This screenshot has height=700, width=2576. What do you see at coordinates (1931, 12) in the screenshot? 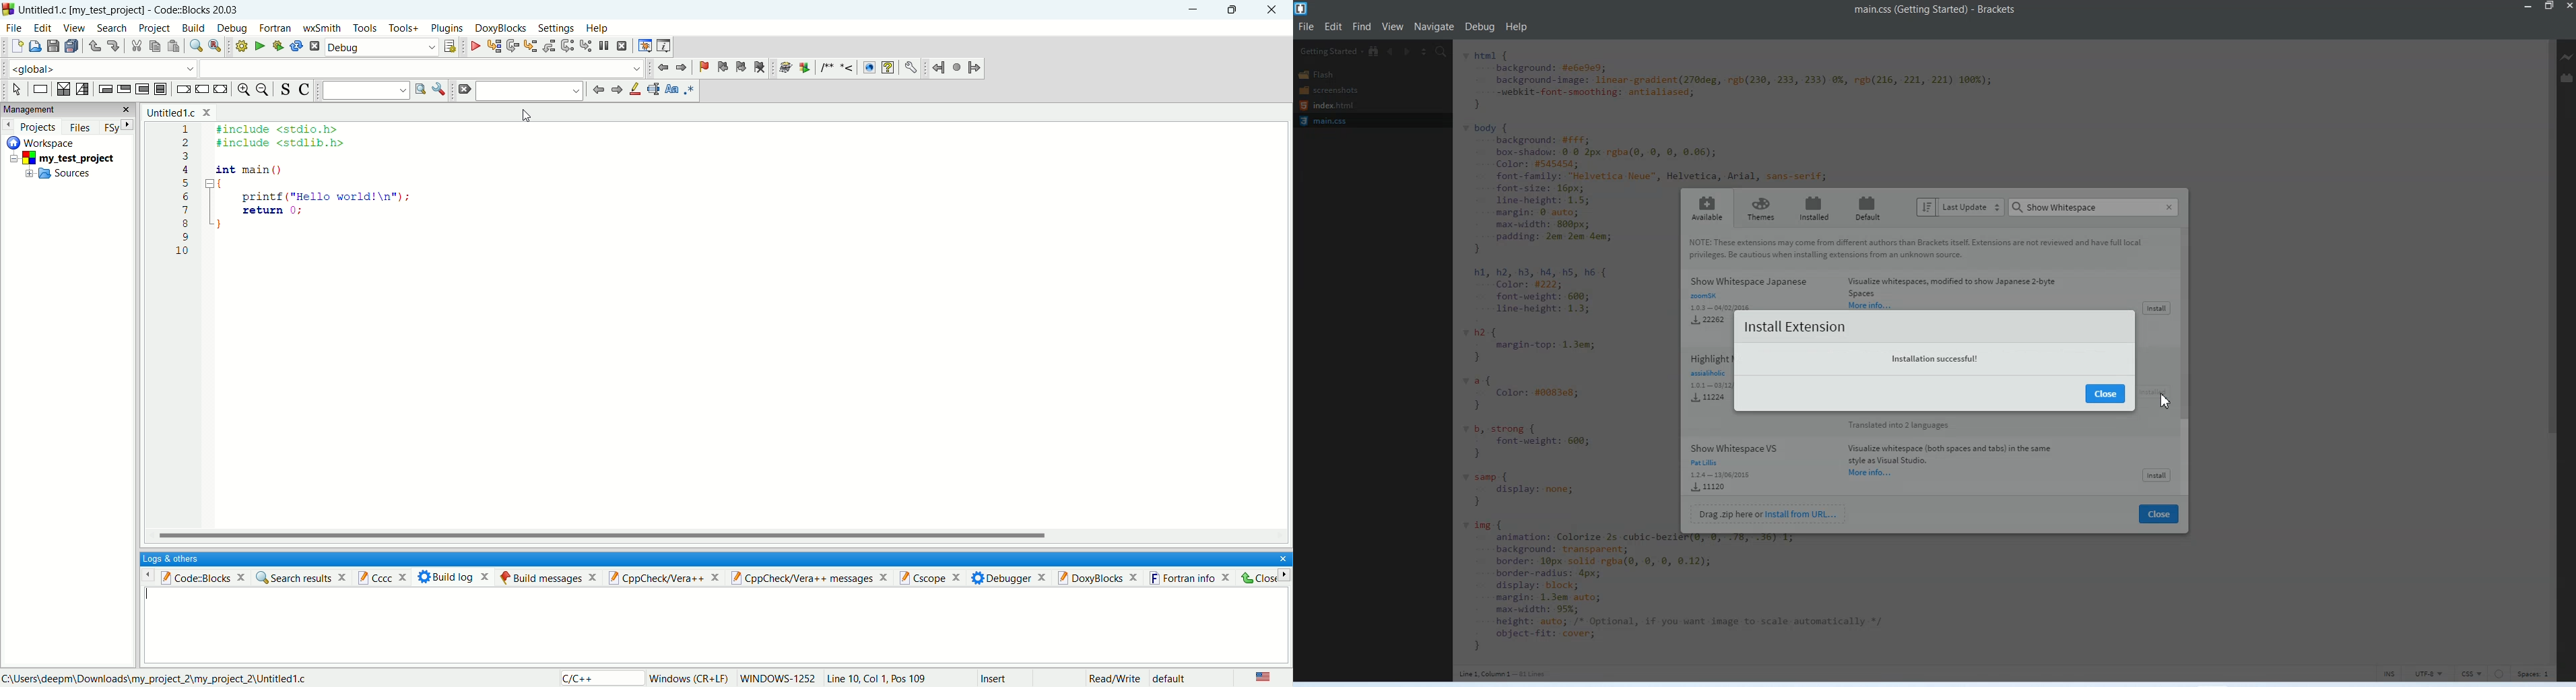
I see `Text 1` at bounding box center [1931, 12].